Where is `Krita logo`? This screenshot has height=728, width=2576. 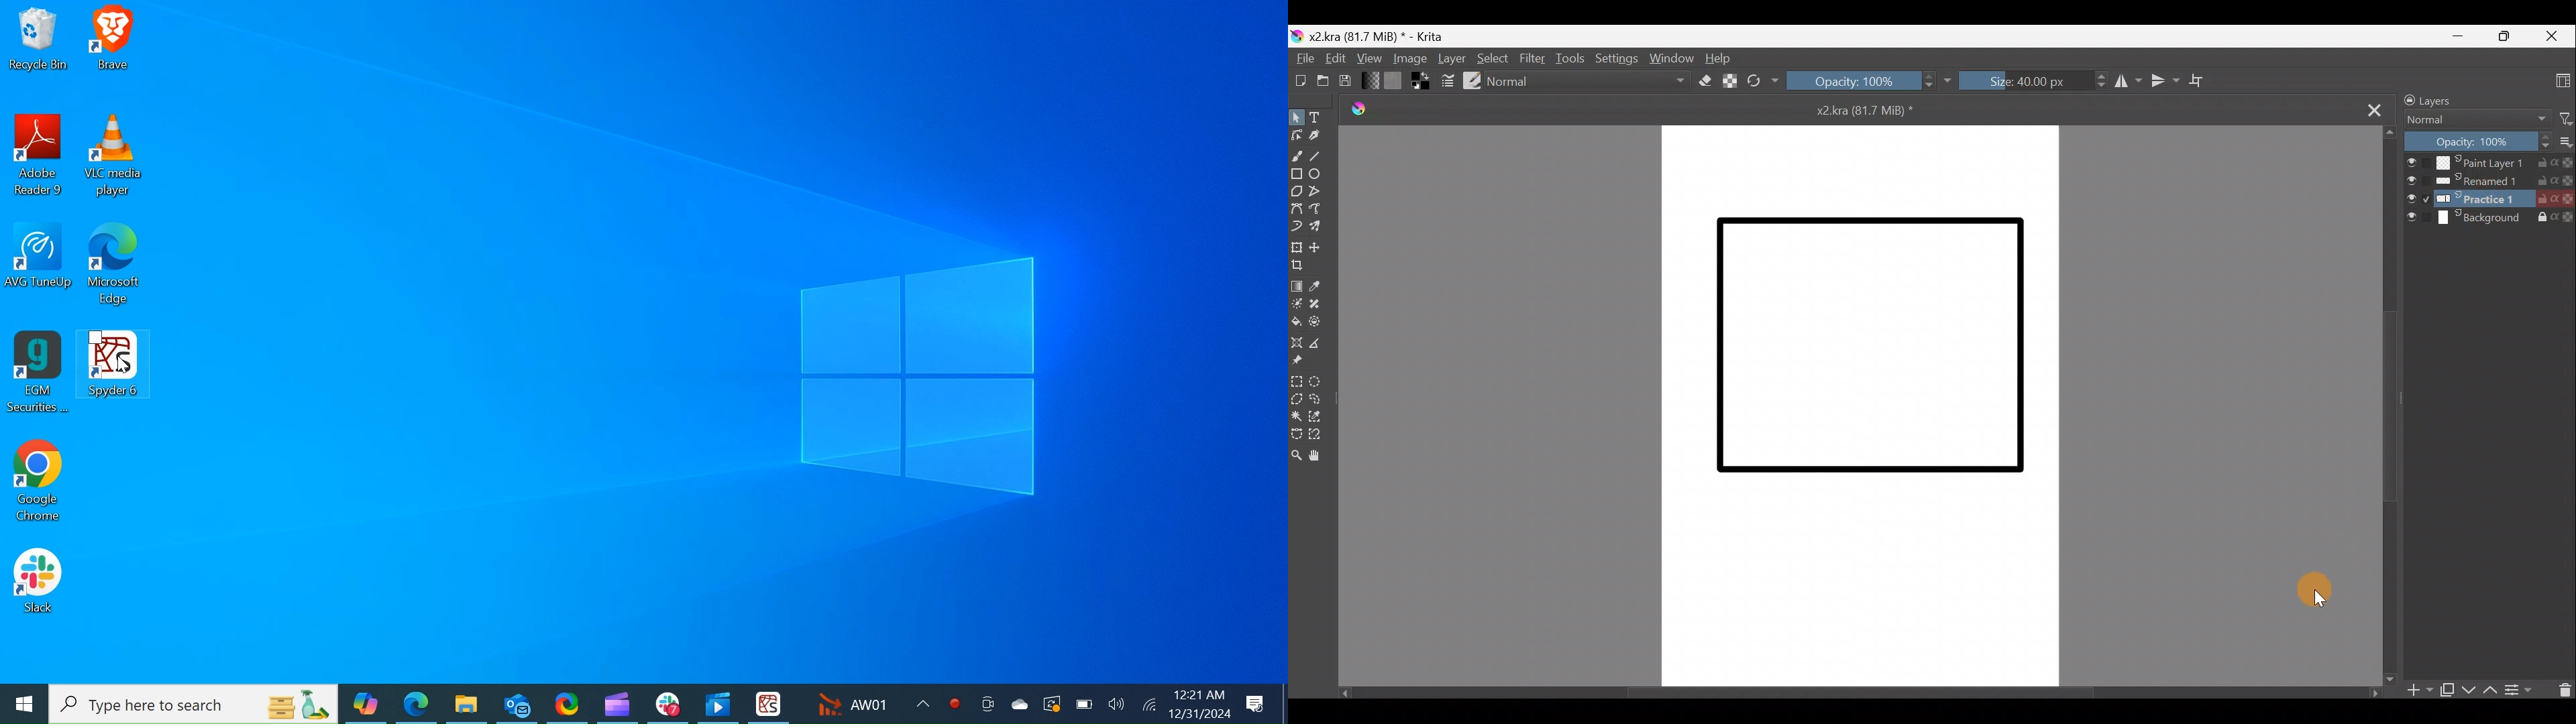 Krita logo is located at coordinates (1362, 108).